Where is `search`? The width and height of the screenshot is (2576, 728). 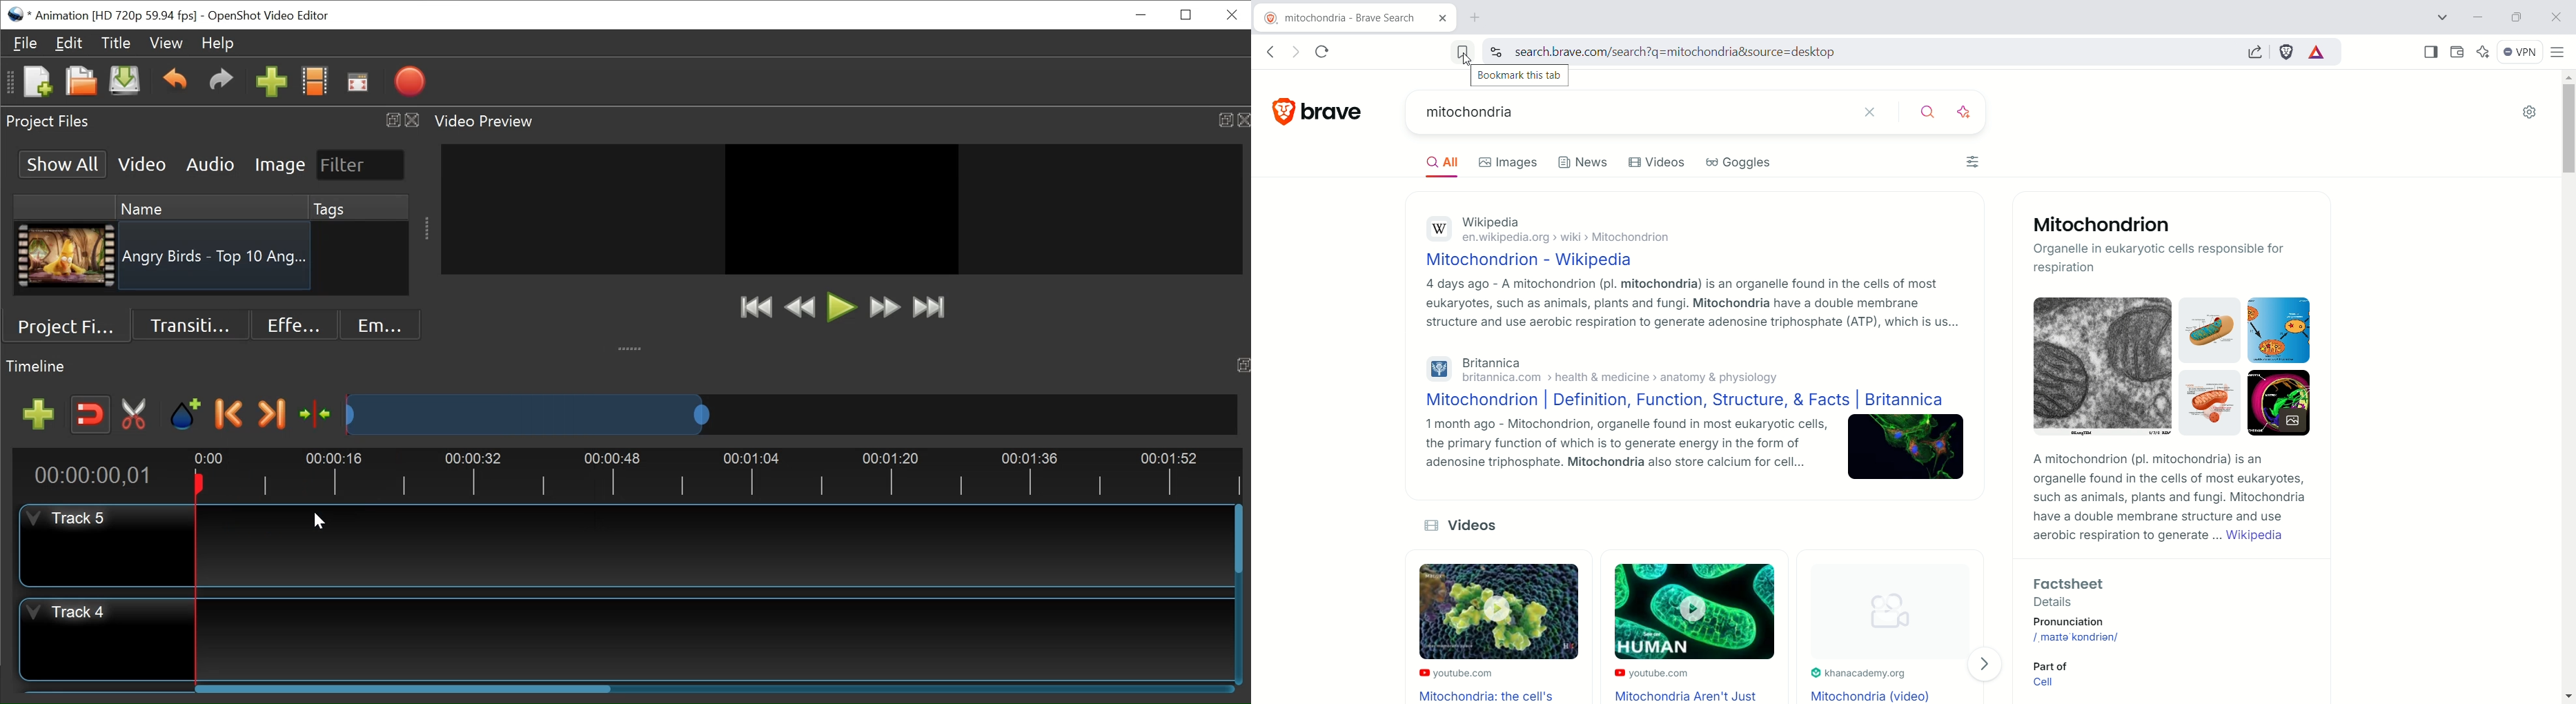 search is located at coordinates (1920, 112).